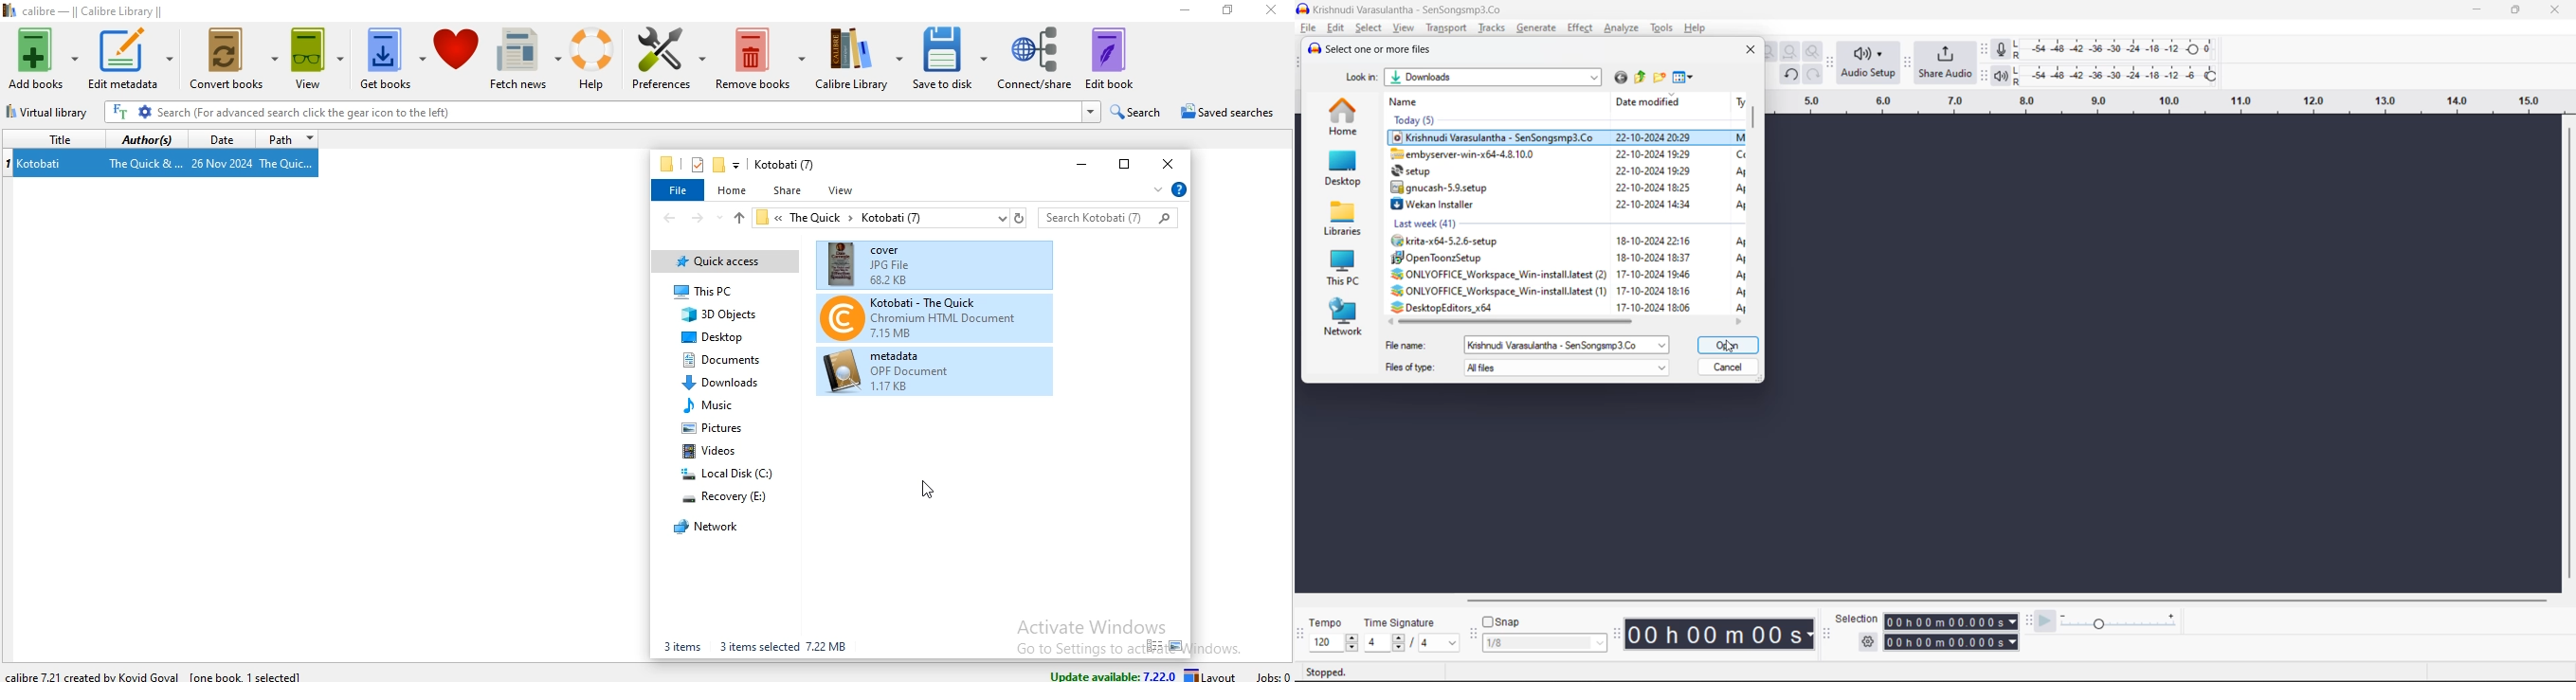 The width and height of the screenshot is (2576, 700). Describe the element at coordinates (1110, 58) in the screenshot. I see `edit book` at that location.